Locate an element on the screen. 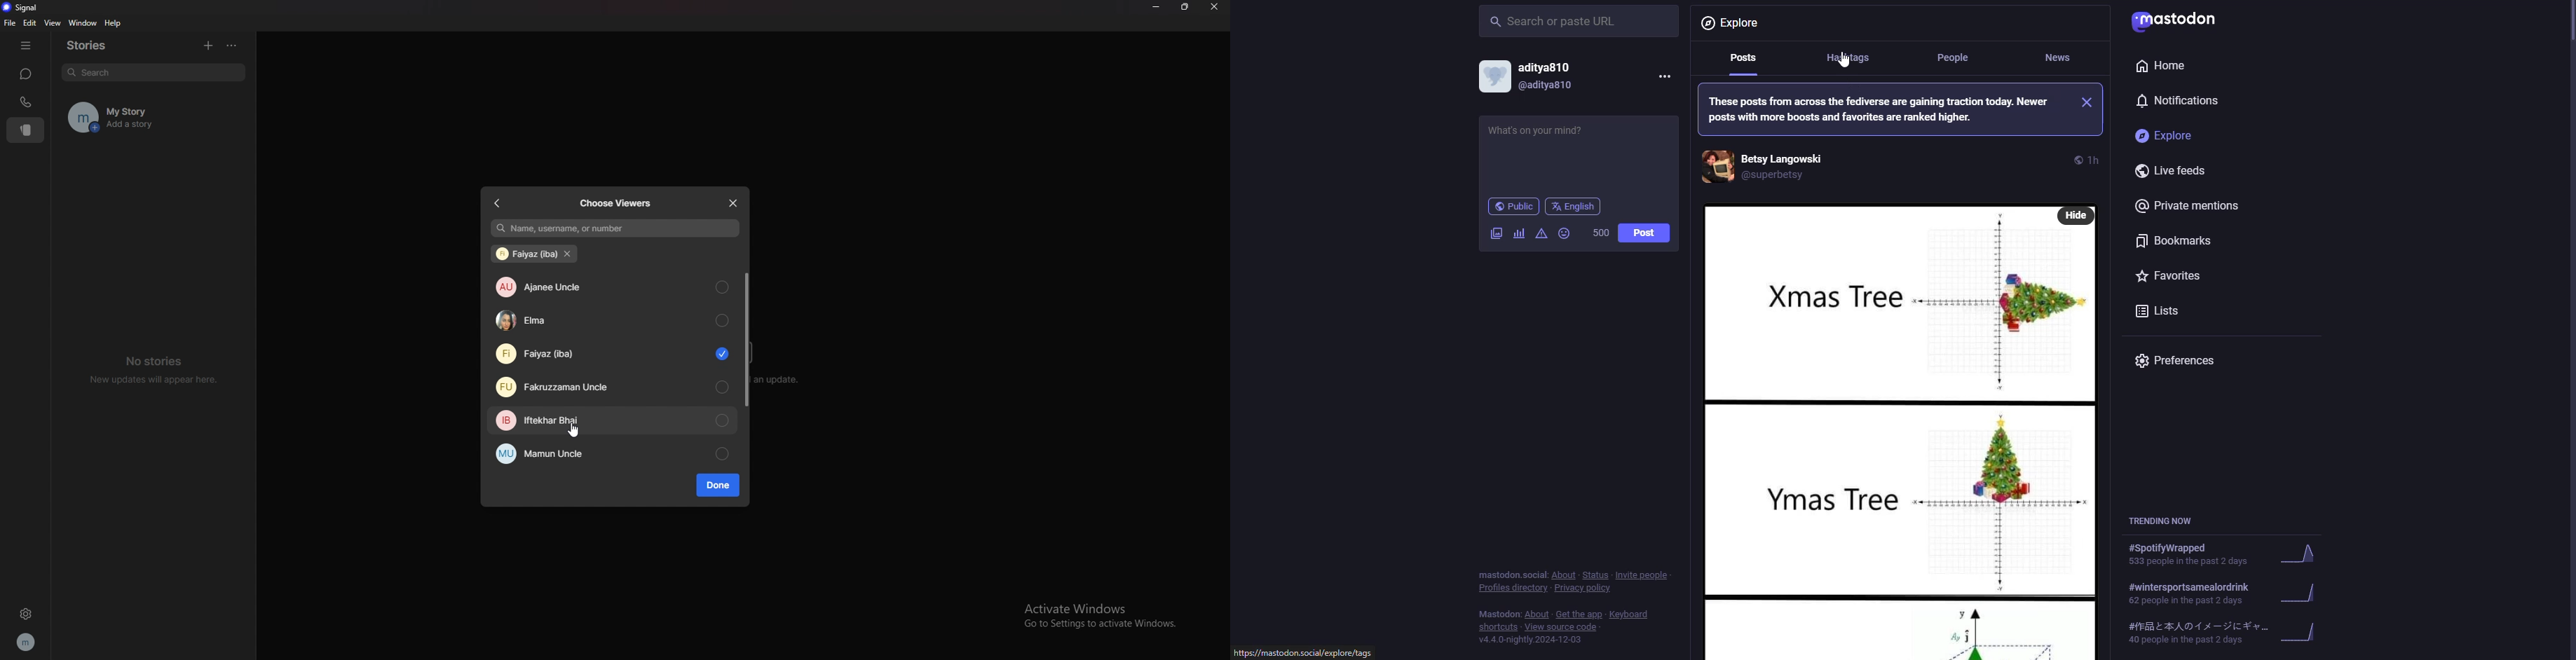 This screenshot has height=672, width=2576. private mentions is located at coordinates (2192, 207).